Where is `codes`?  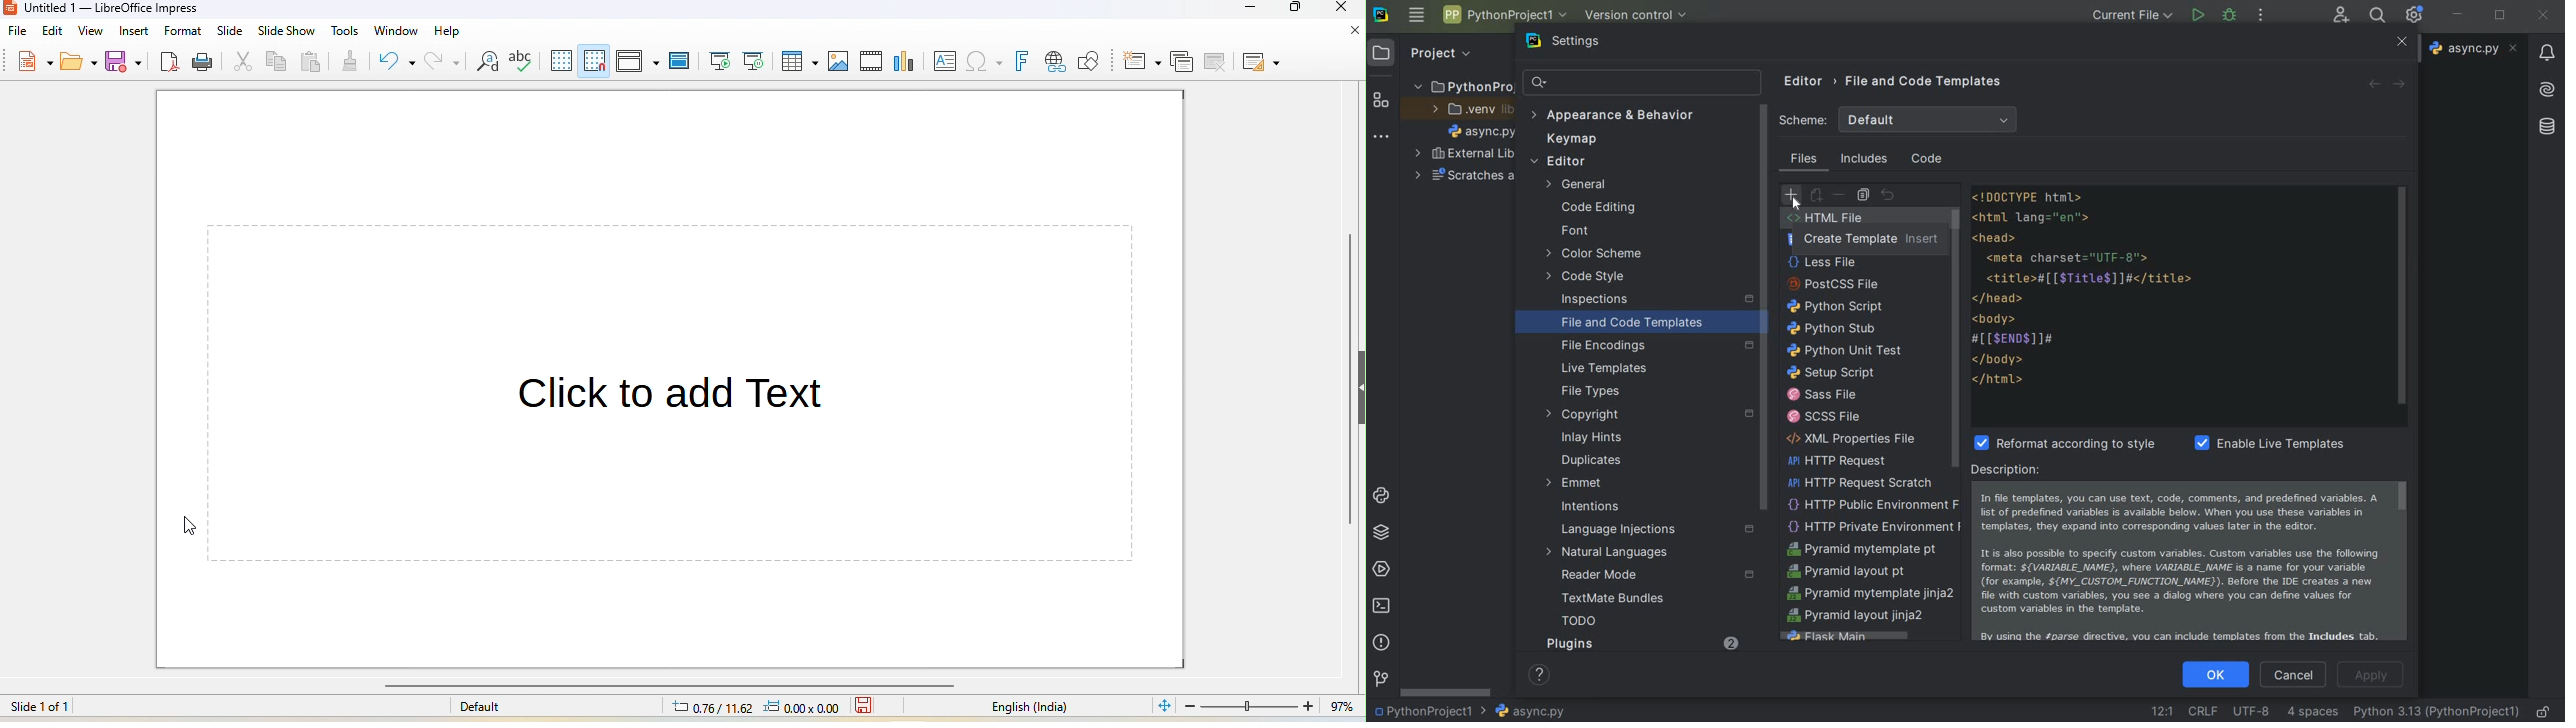 codes is located at coordinates (2085, 294).